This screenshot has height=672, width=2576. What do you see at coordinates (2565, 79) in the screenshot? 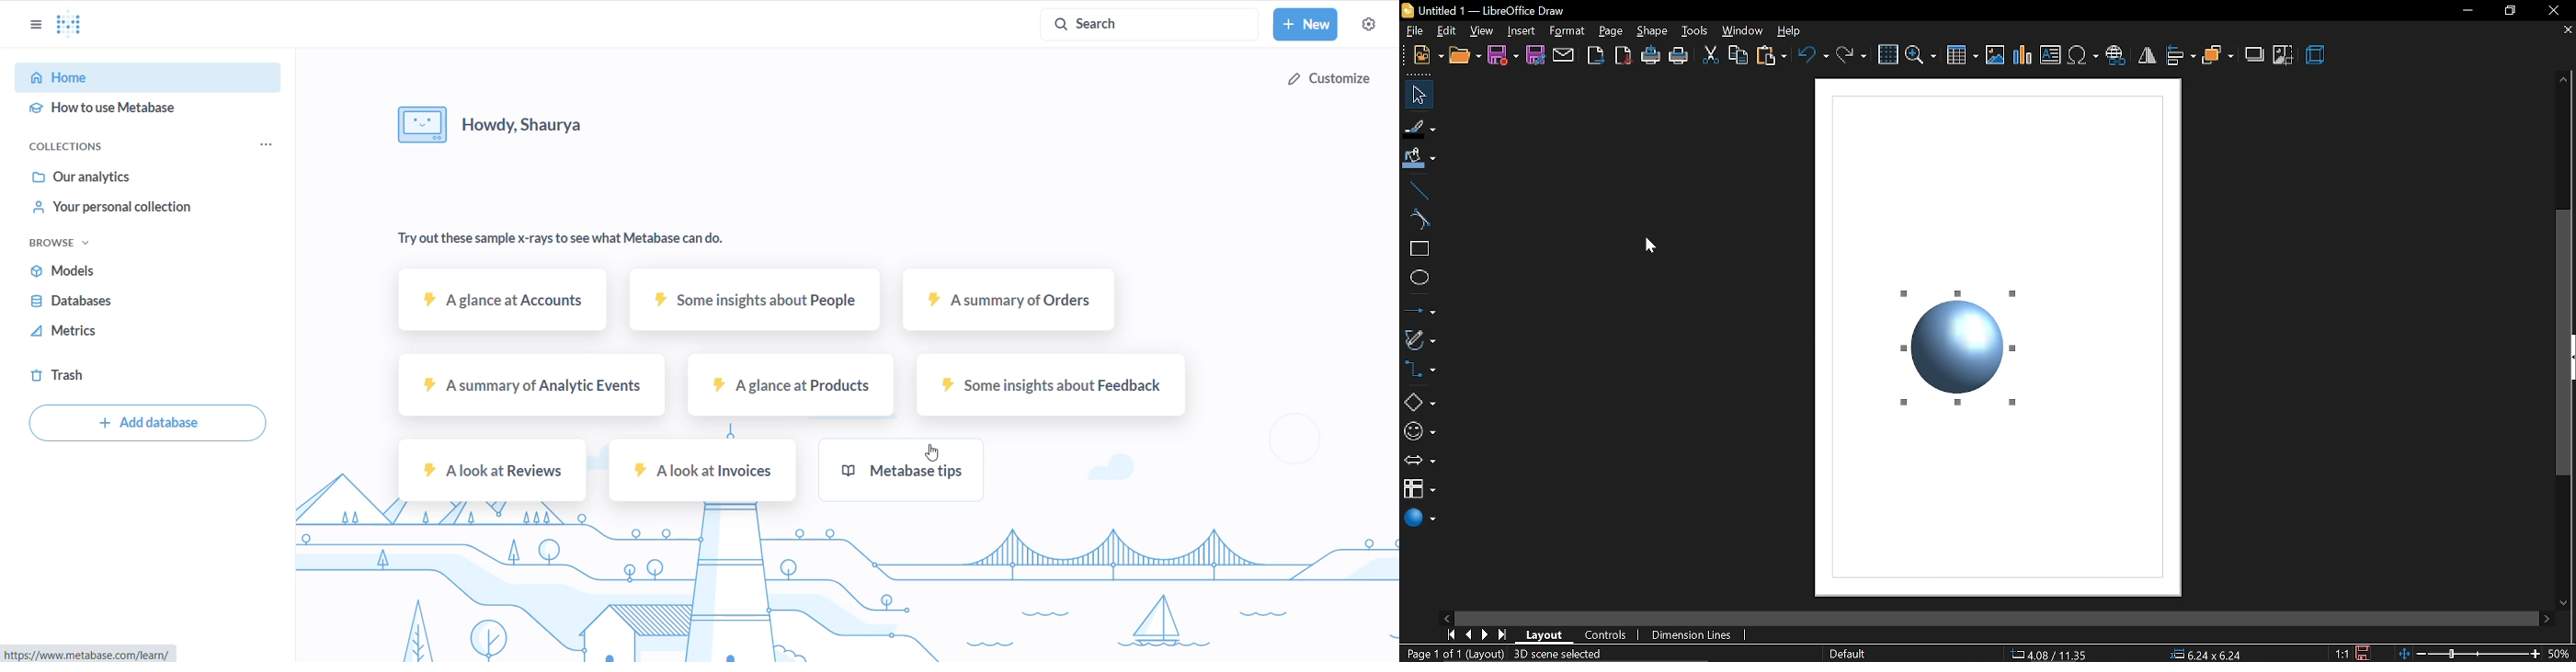
I see `move up` at bounding box center [2565, 79].